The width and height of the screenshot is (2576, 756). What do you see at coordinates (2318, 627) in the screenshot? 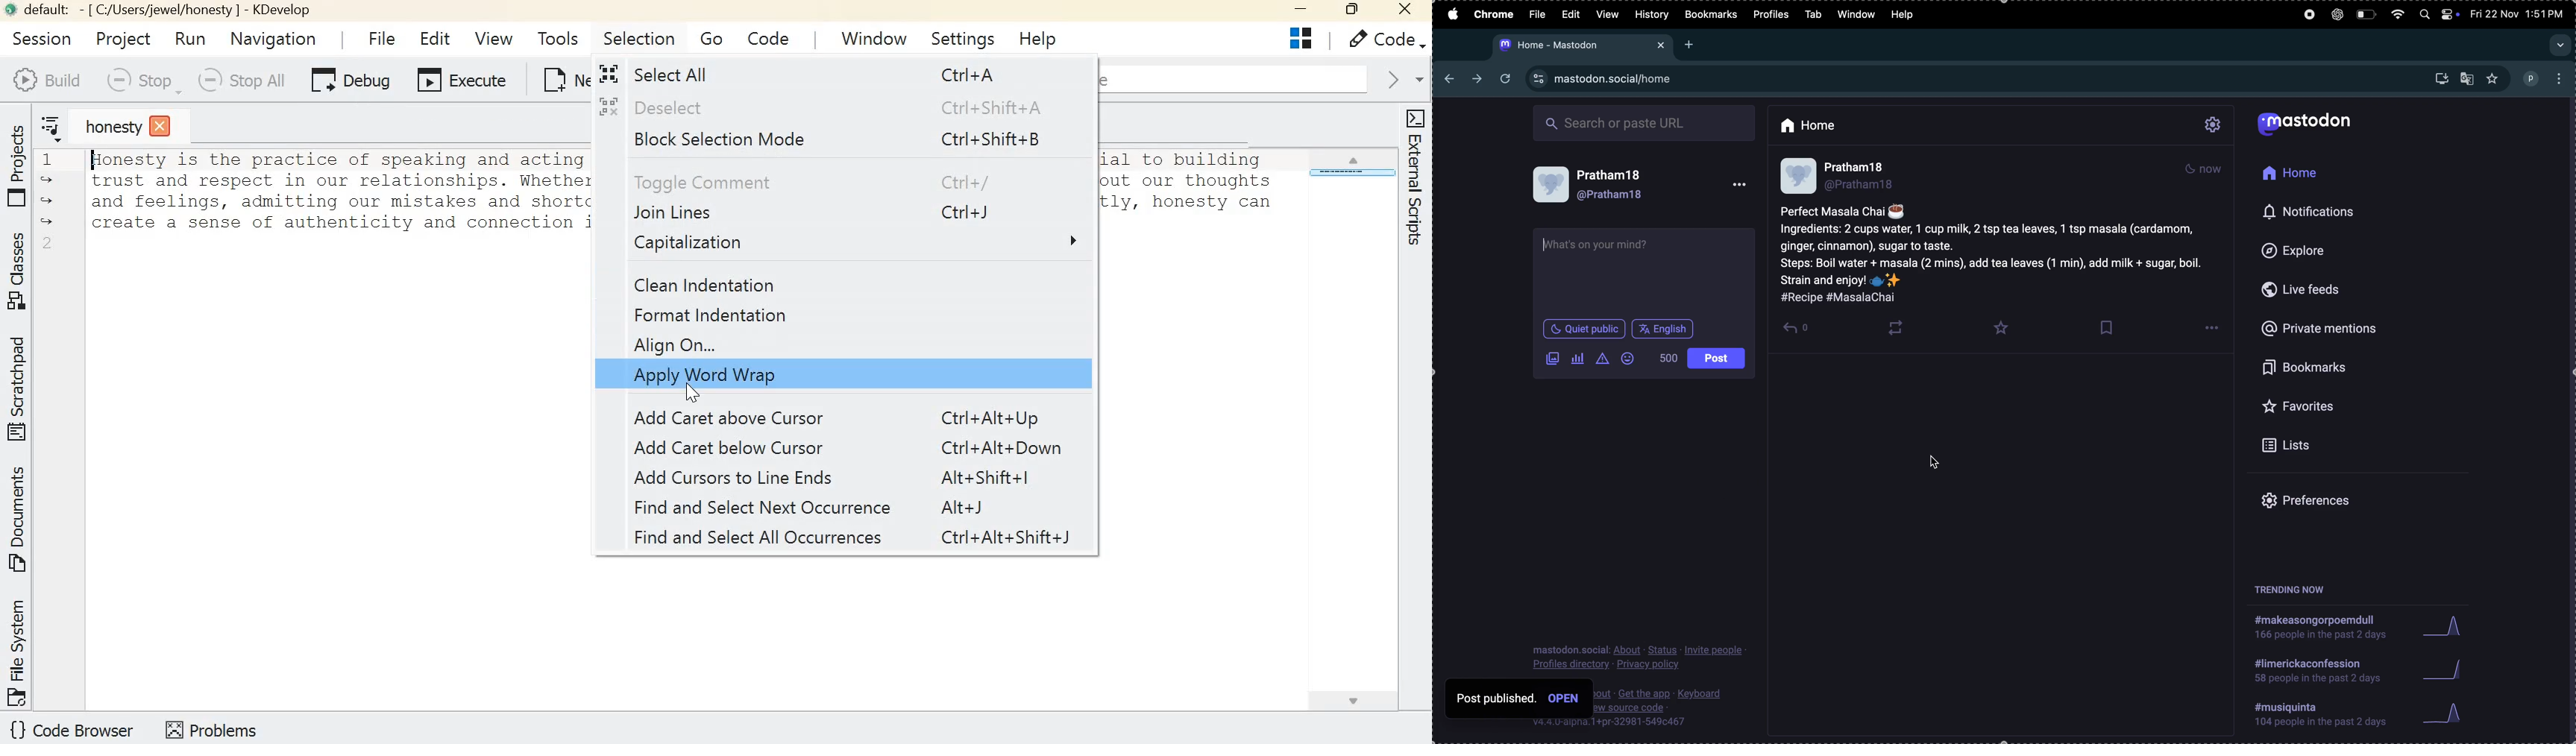
I see `hashtag` at bounding box center [2318, 627].